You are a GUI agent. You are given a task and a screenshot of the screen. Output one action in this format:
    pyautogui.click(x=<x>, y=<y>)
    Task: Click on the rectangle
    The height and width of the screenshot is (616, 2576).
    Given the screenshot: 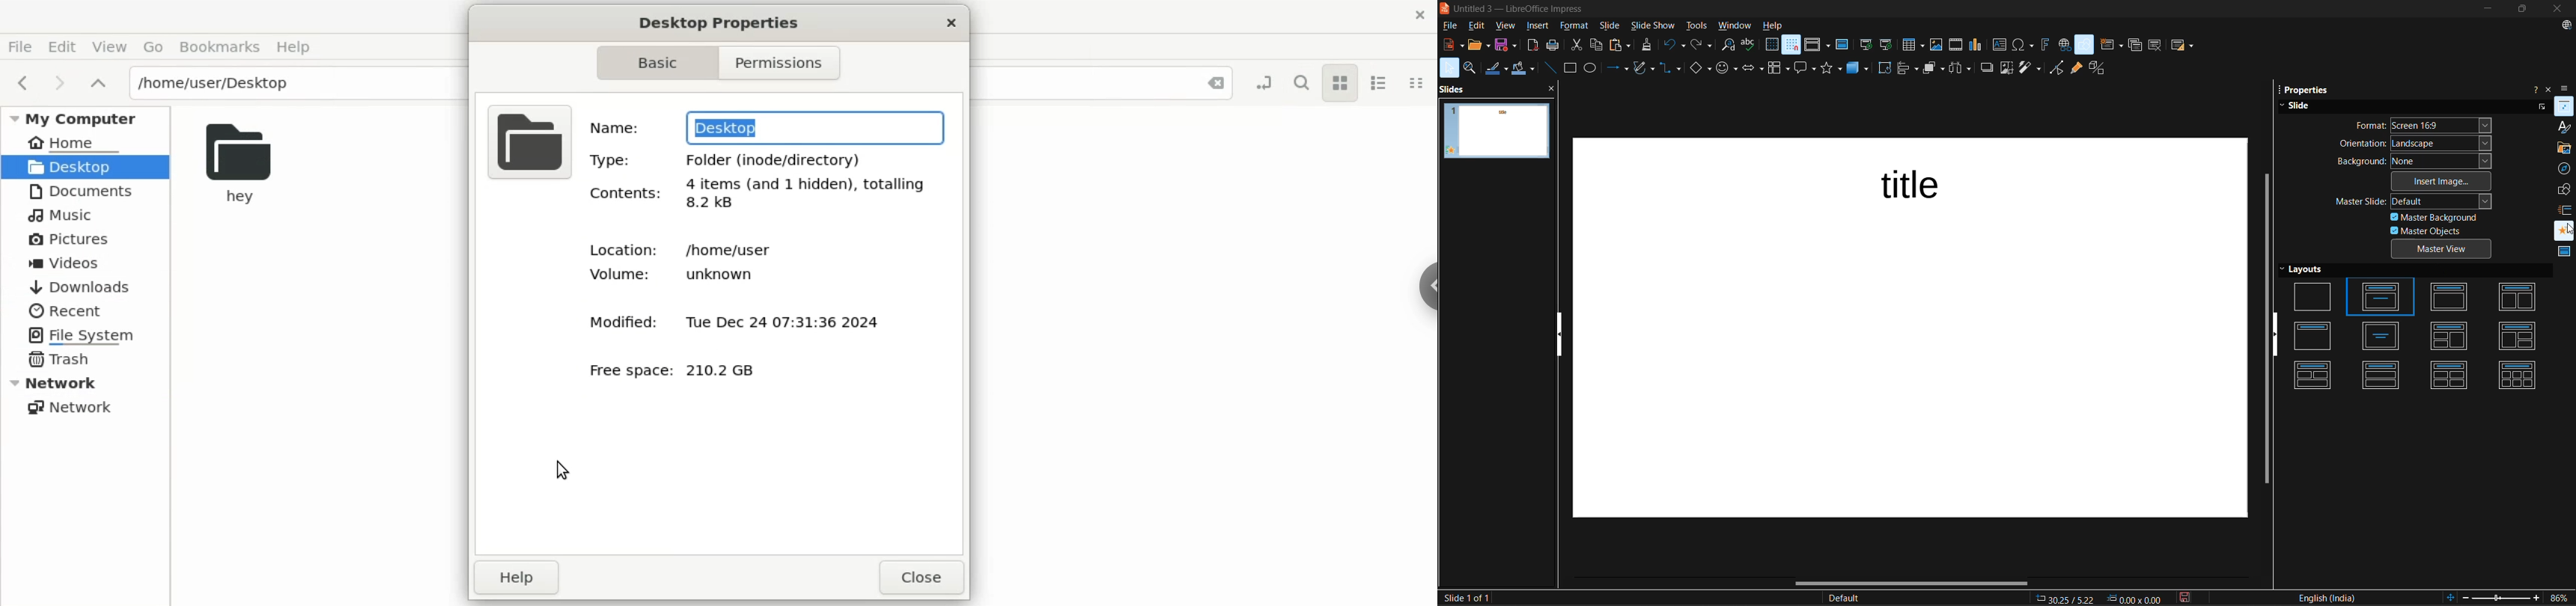 What is the action you would take?
    pyautogui.click(x=1572, y=68)
    